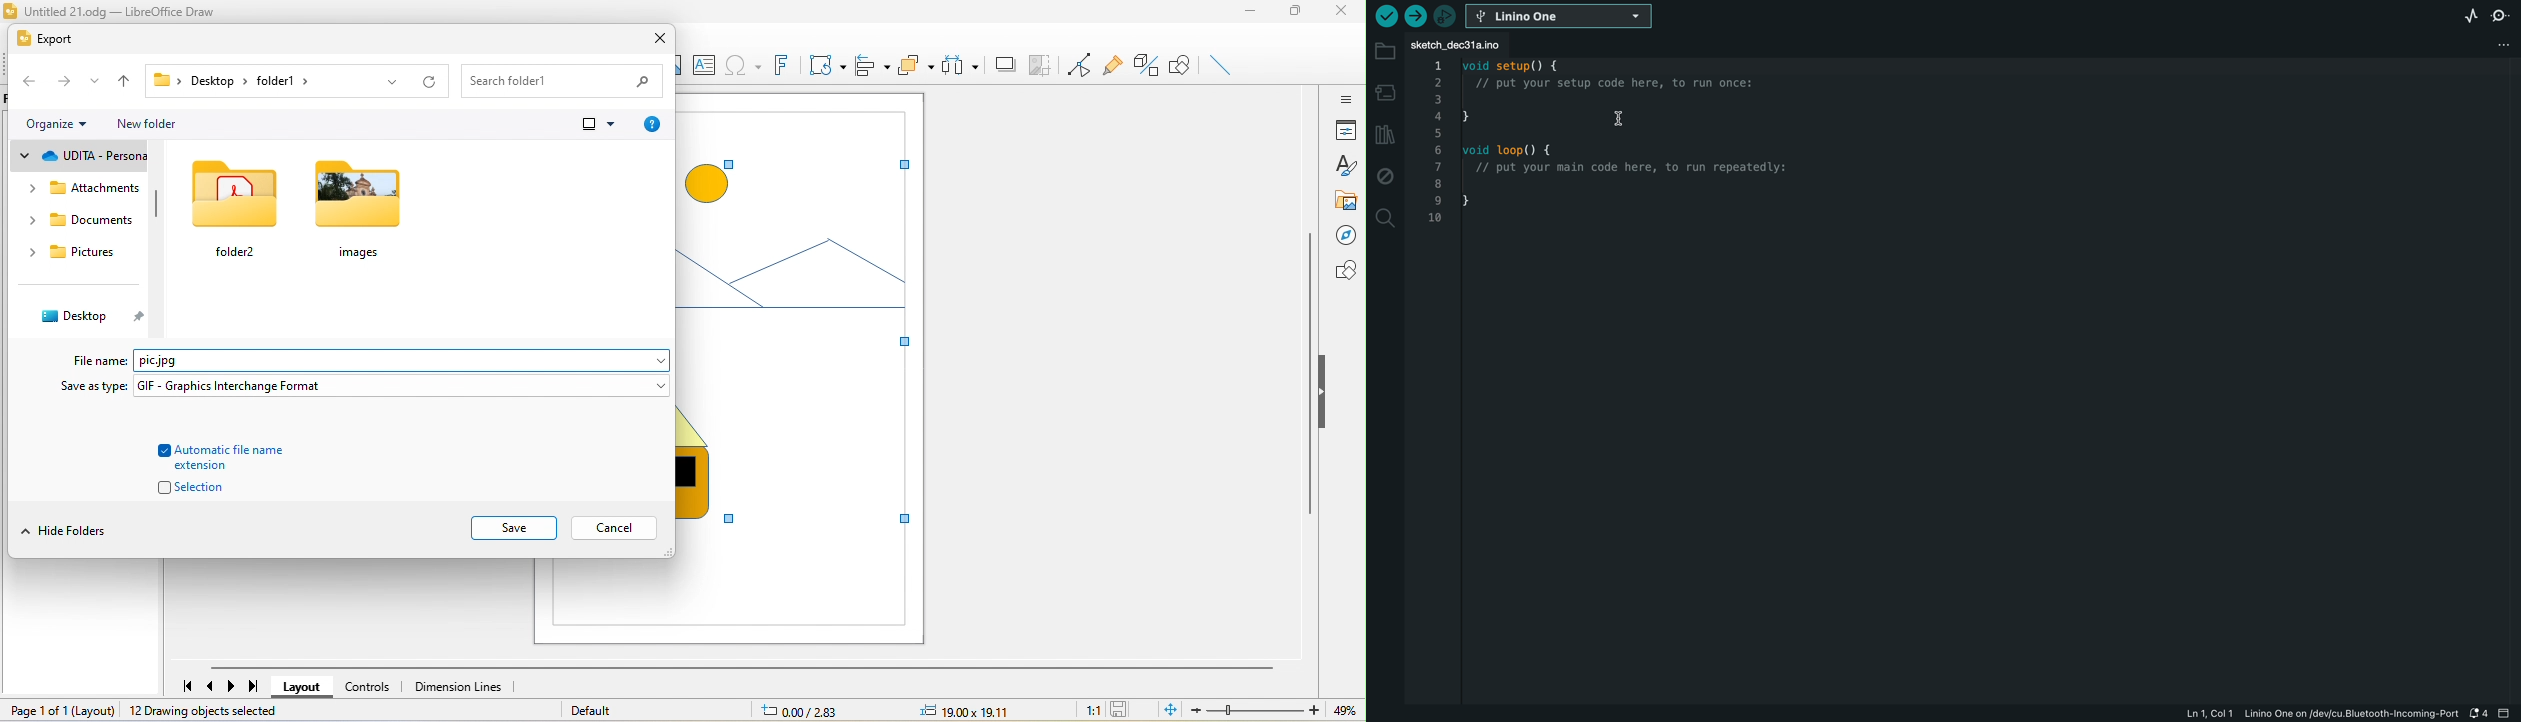 Image resolution: width=2548 pixels, height=728 pixels. What do you see at coordinates (259, 81) in the screenshot?
I see `file path` at bounding box center [259, 81].